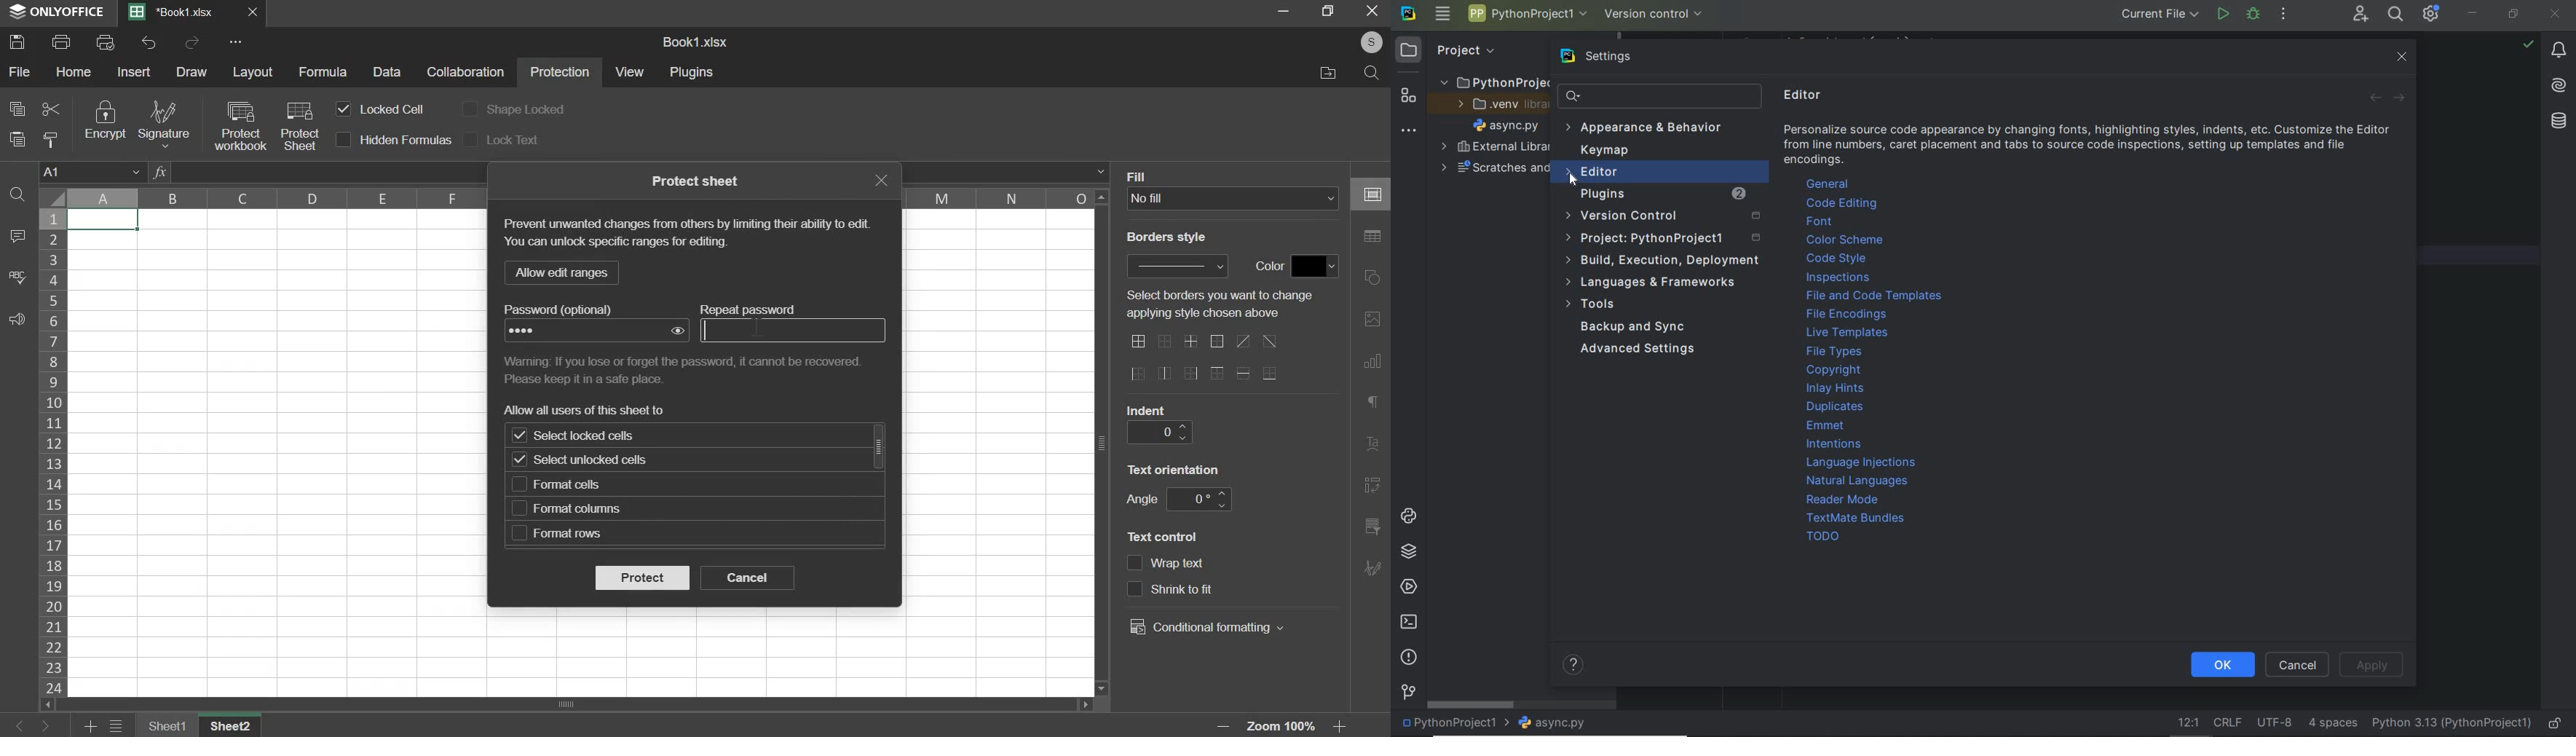 This screenshot has height=756, width=2576. What do you see at coordinates (2556, 13) in the screenshot?
I see `CLOSE` at bounding box center [2556, 13].